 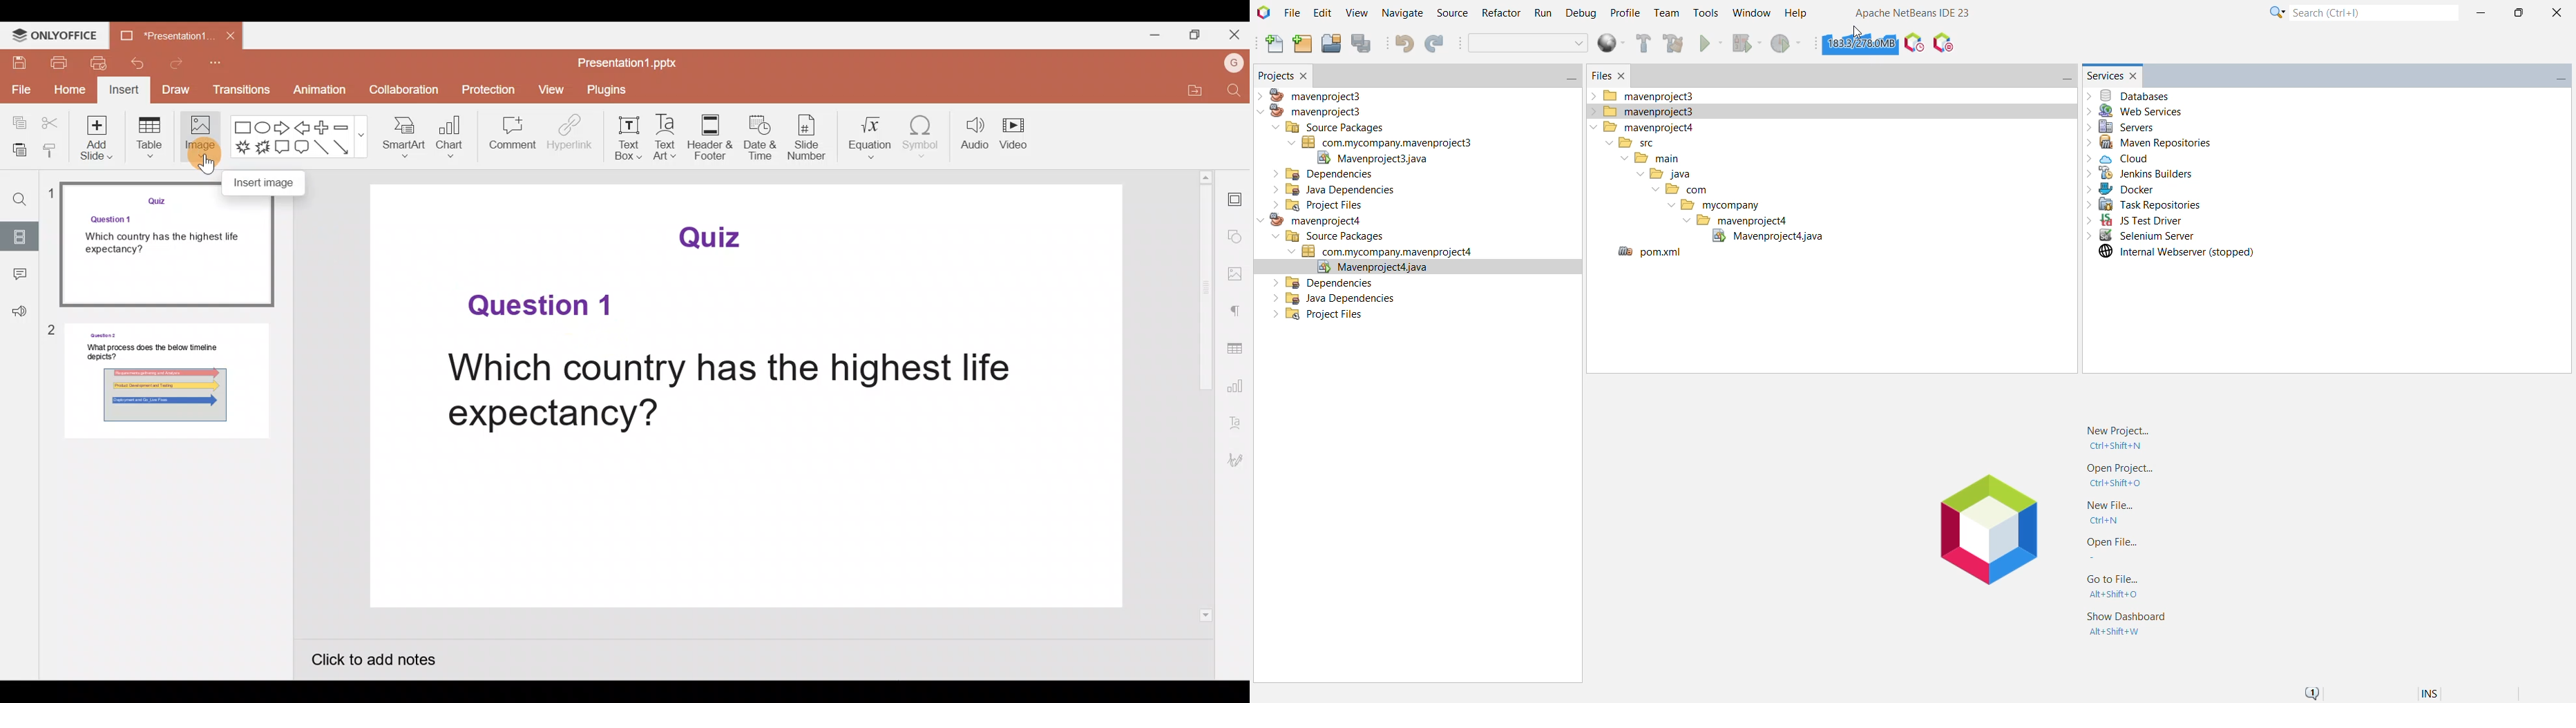 I want to click on Account name, so click(x=1231, y=64).